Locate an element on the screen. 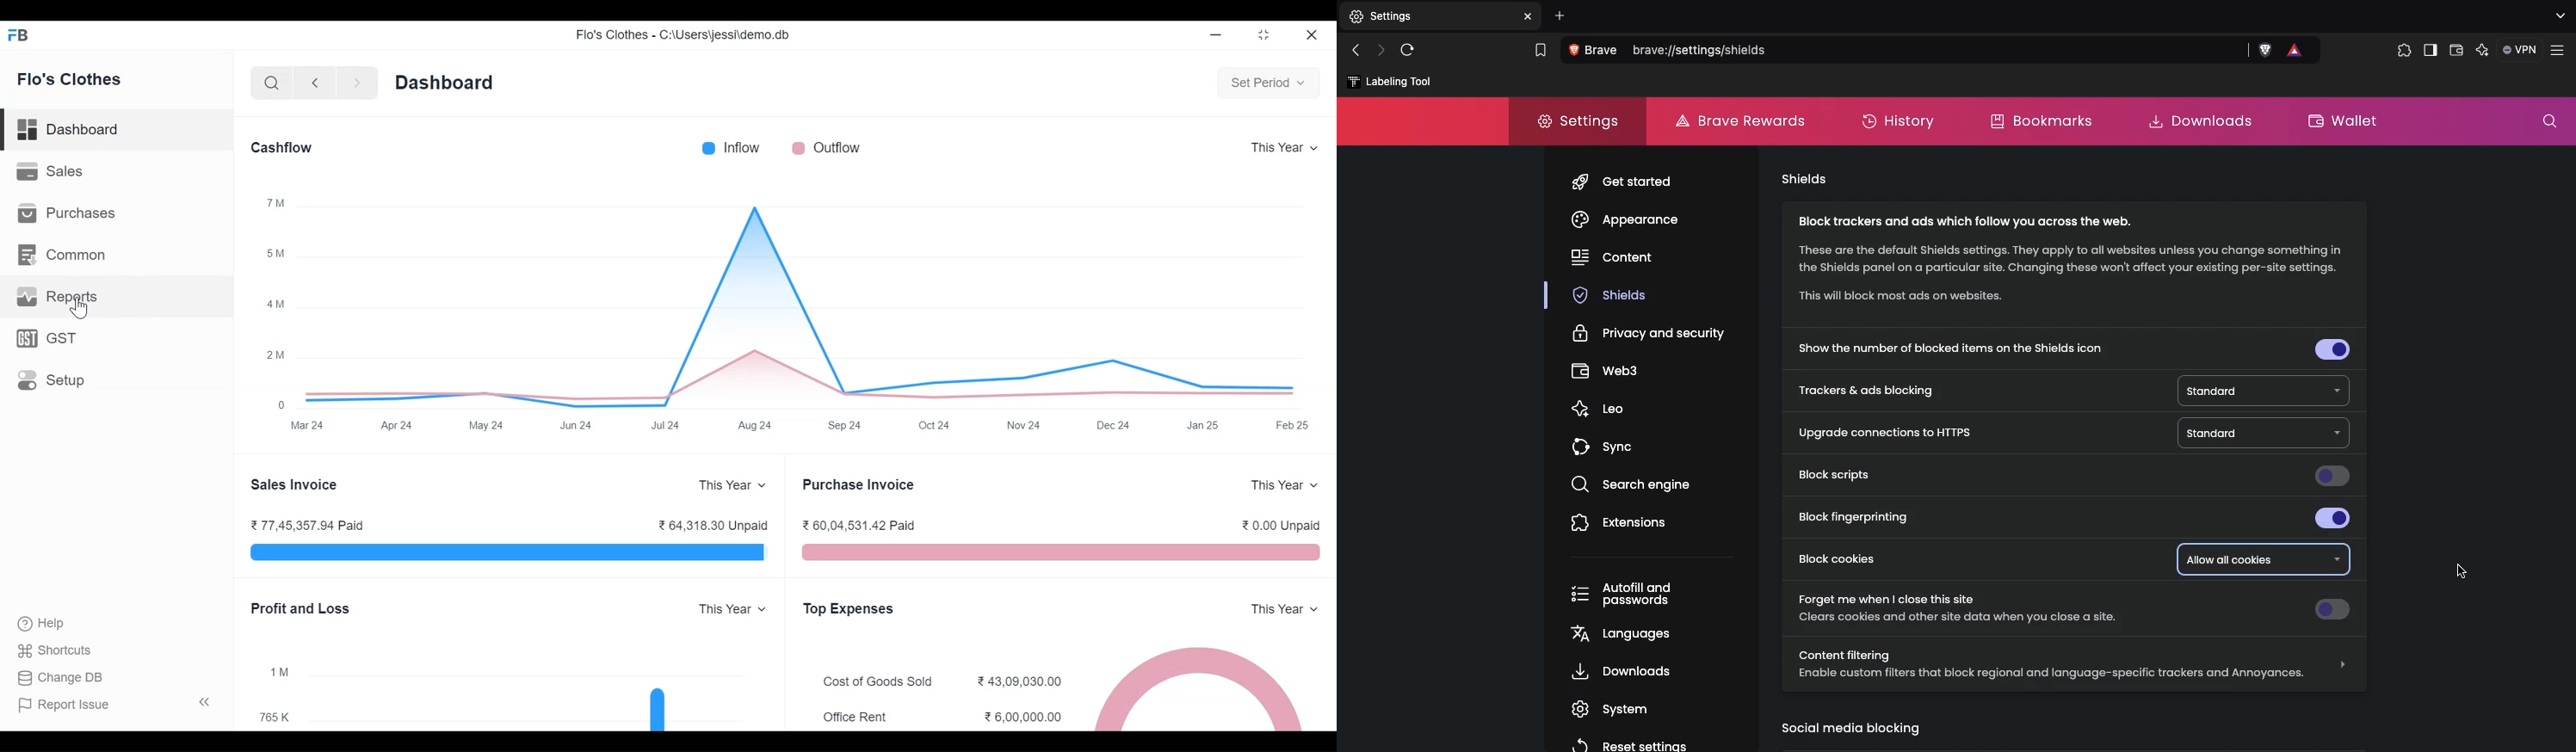  Profit and Loss is located at coordinates (303, 609).